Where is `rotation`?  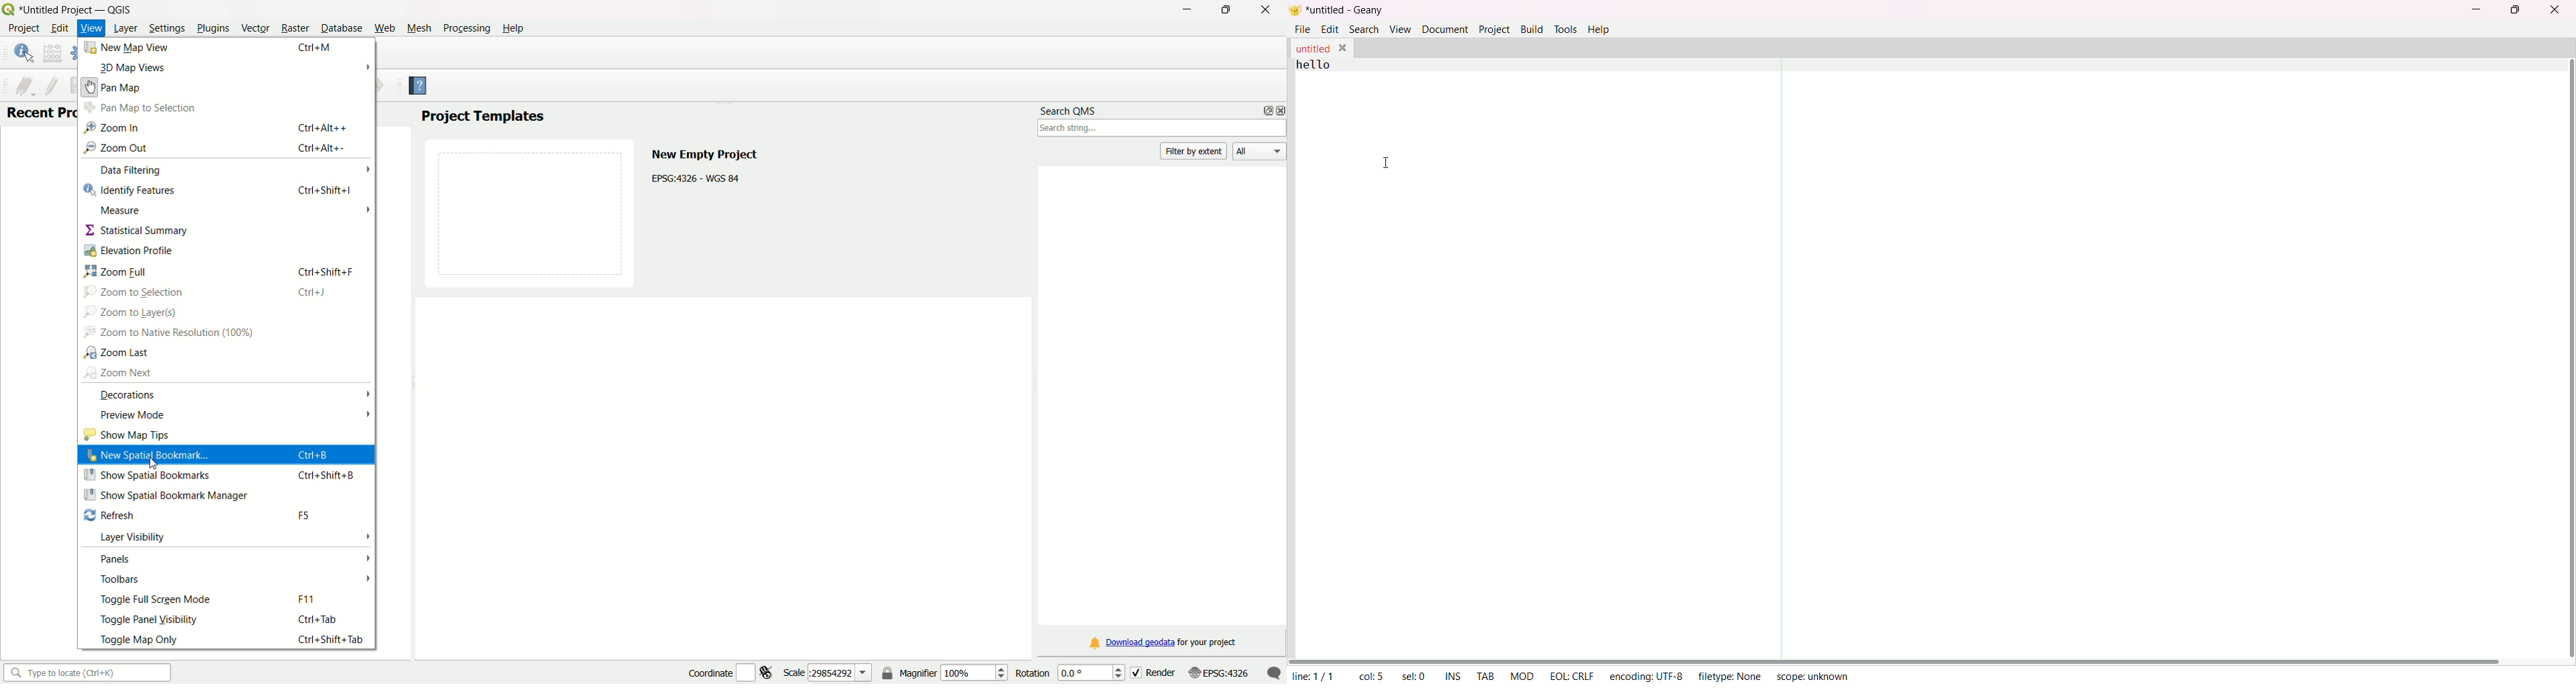 rotation is located at coordinates (1066, 672).